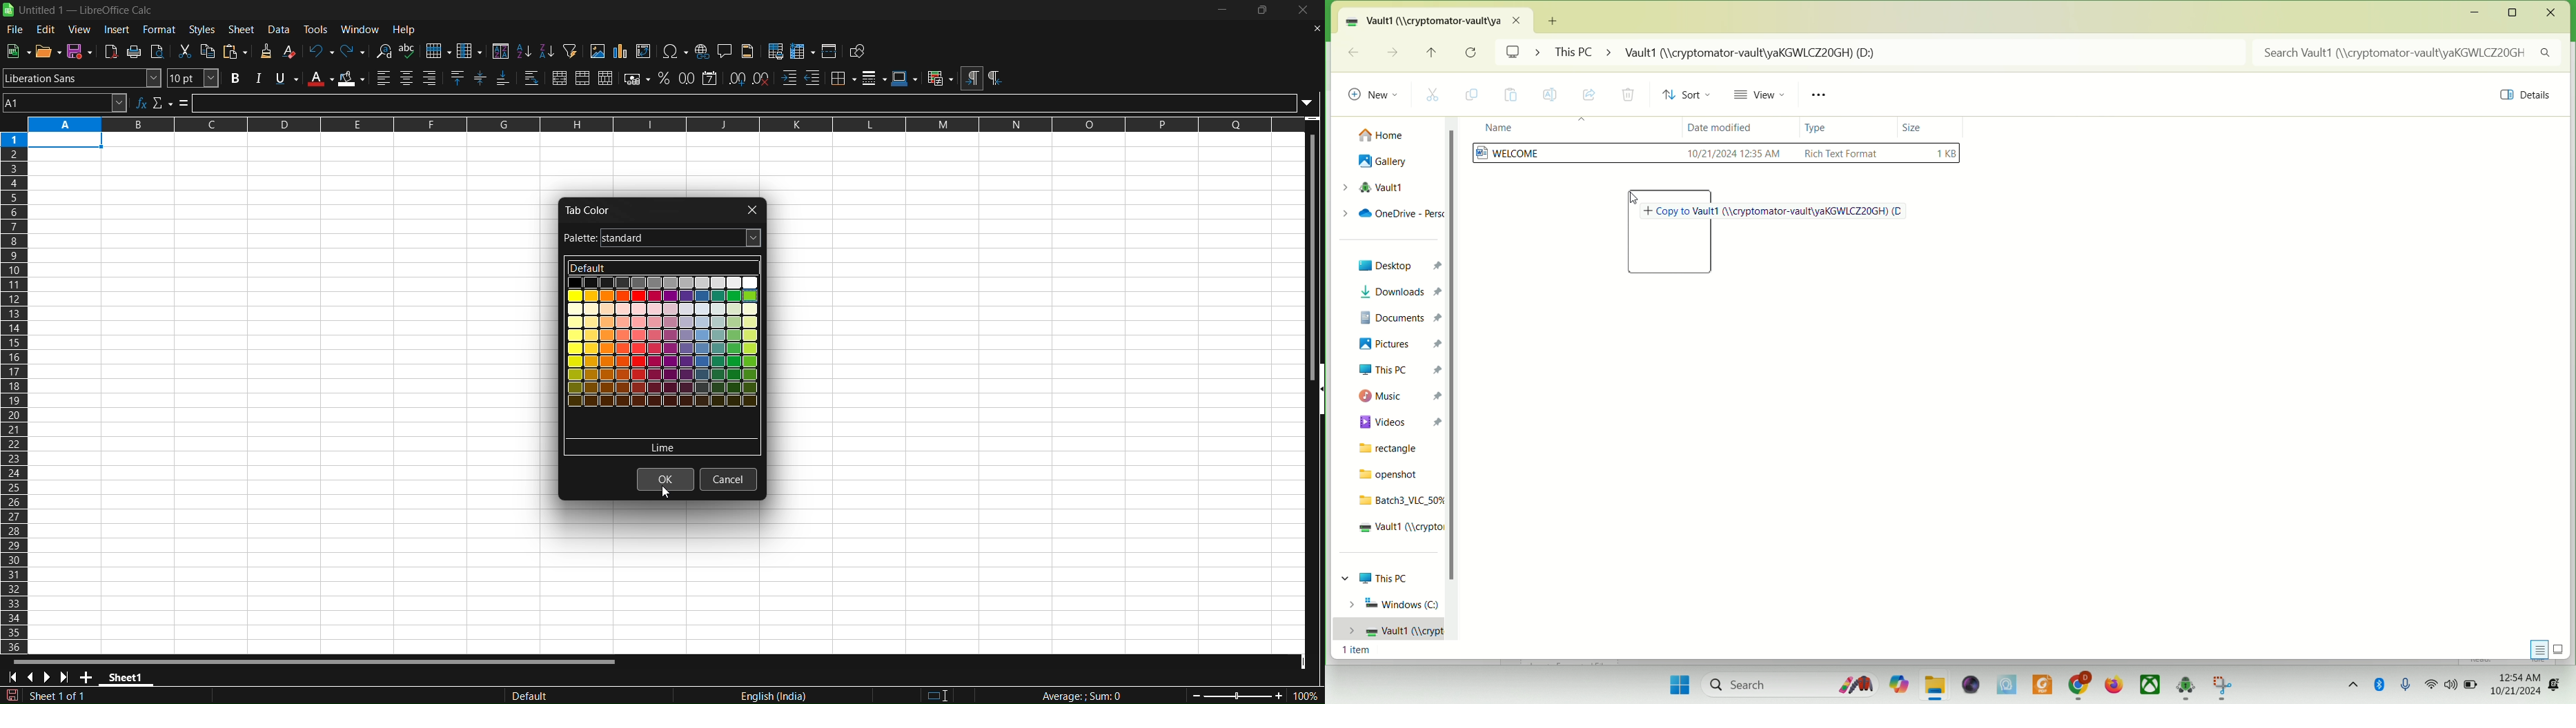  What do you see at coordinates (1353, 51) in the screenshot?
I see `go back` at bounding box center [1353, 51].